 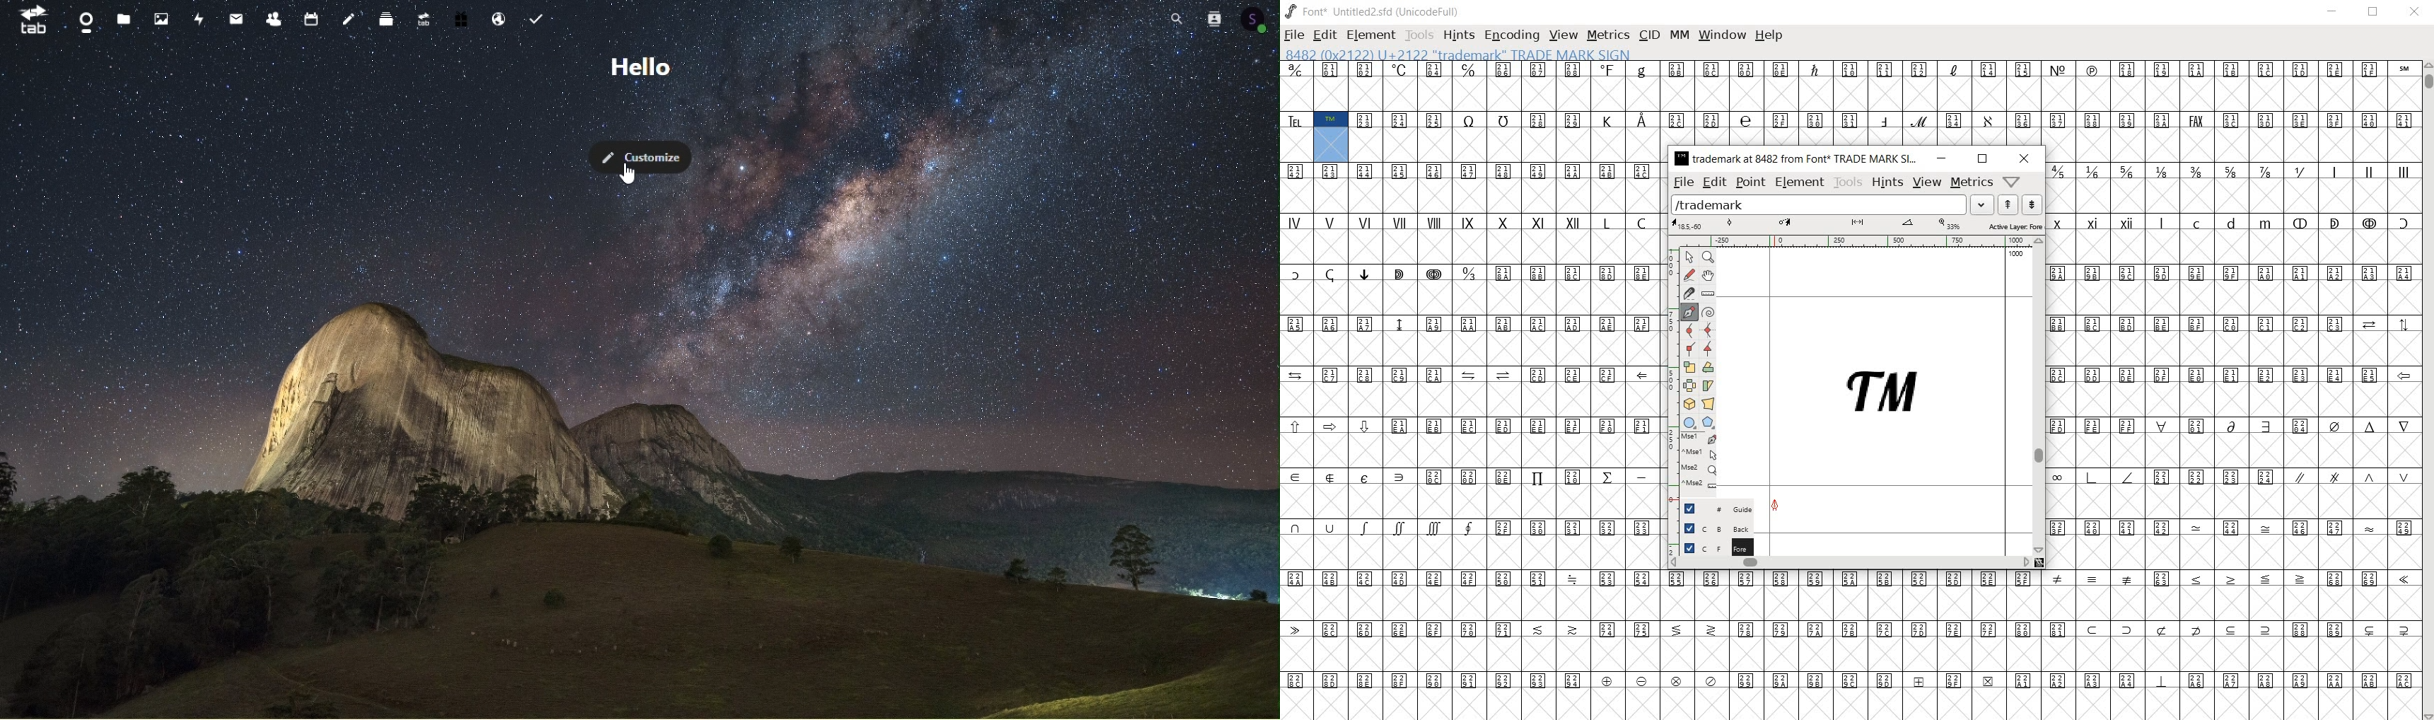 I want to click on tools, so click(x=1847, y=182).